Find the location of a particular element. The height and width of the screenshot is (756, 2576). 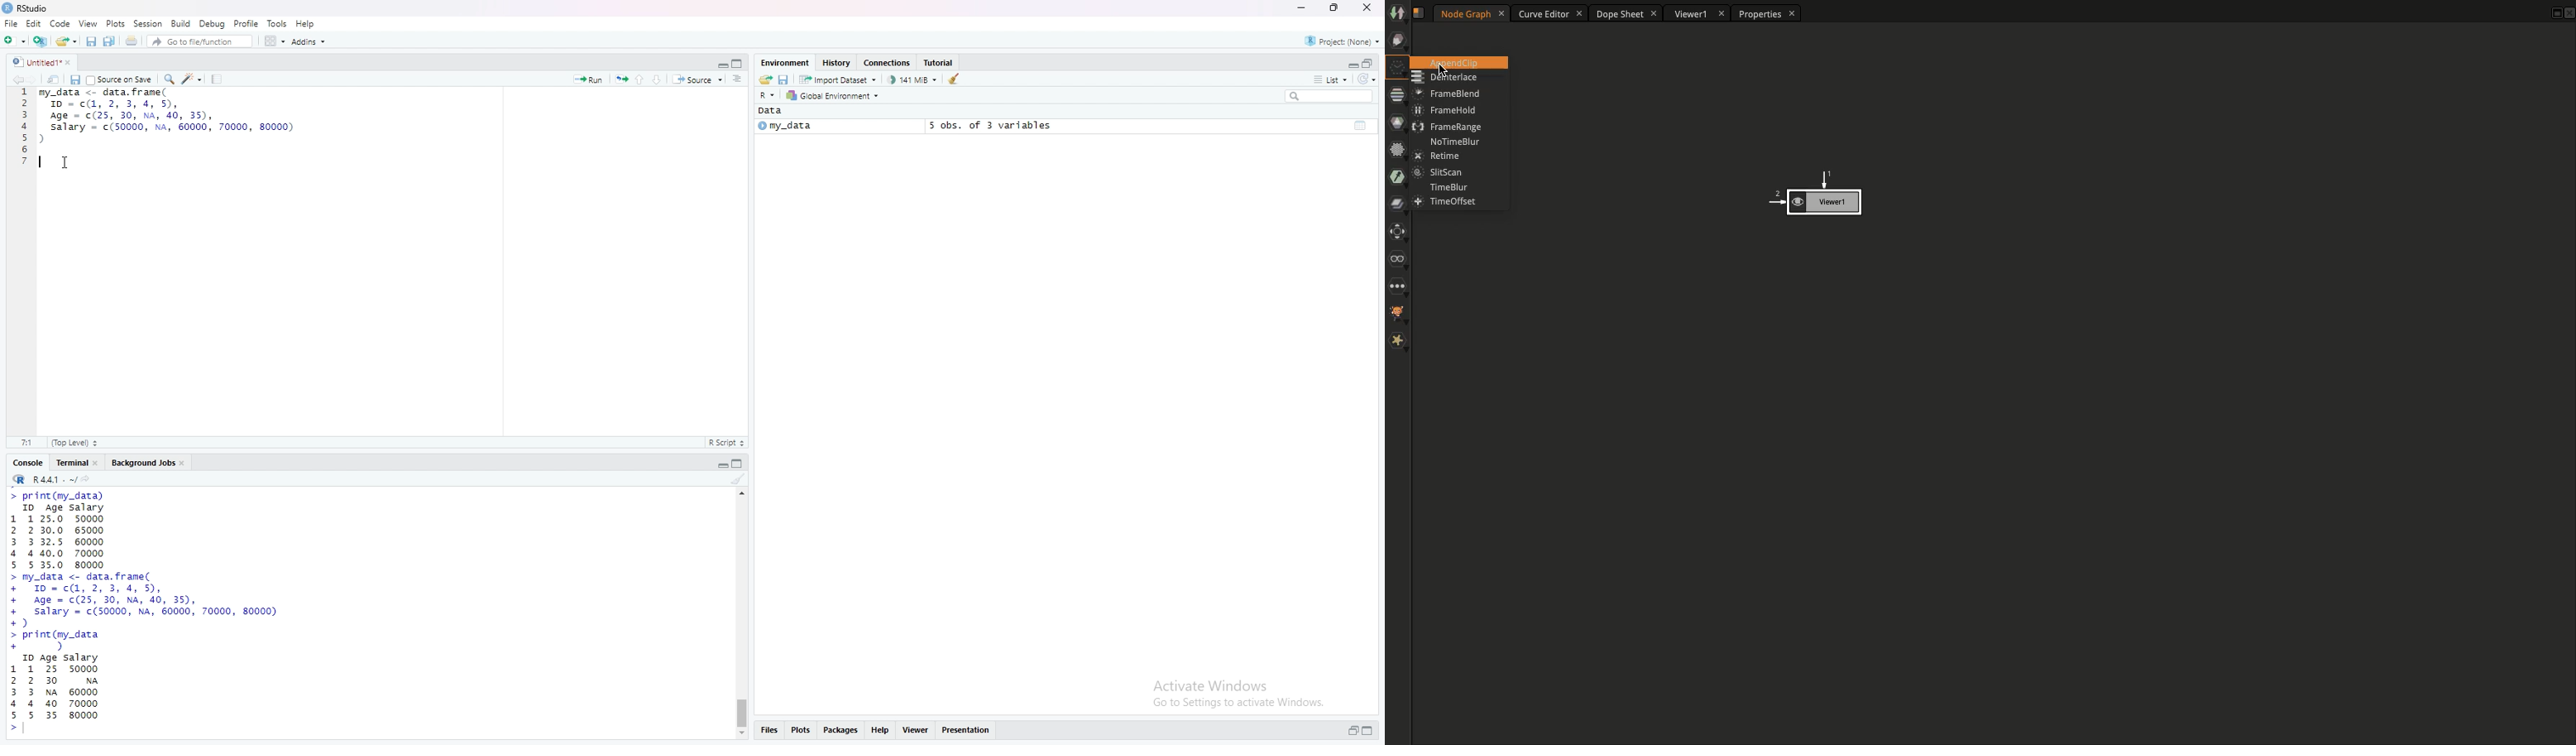

run is located at coordinates (588, 80).